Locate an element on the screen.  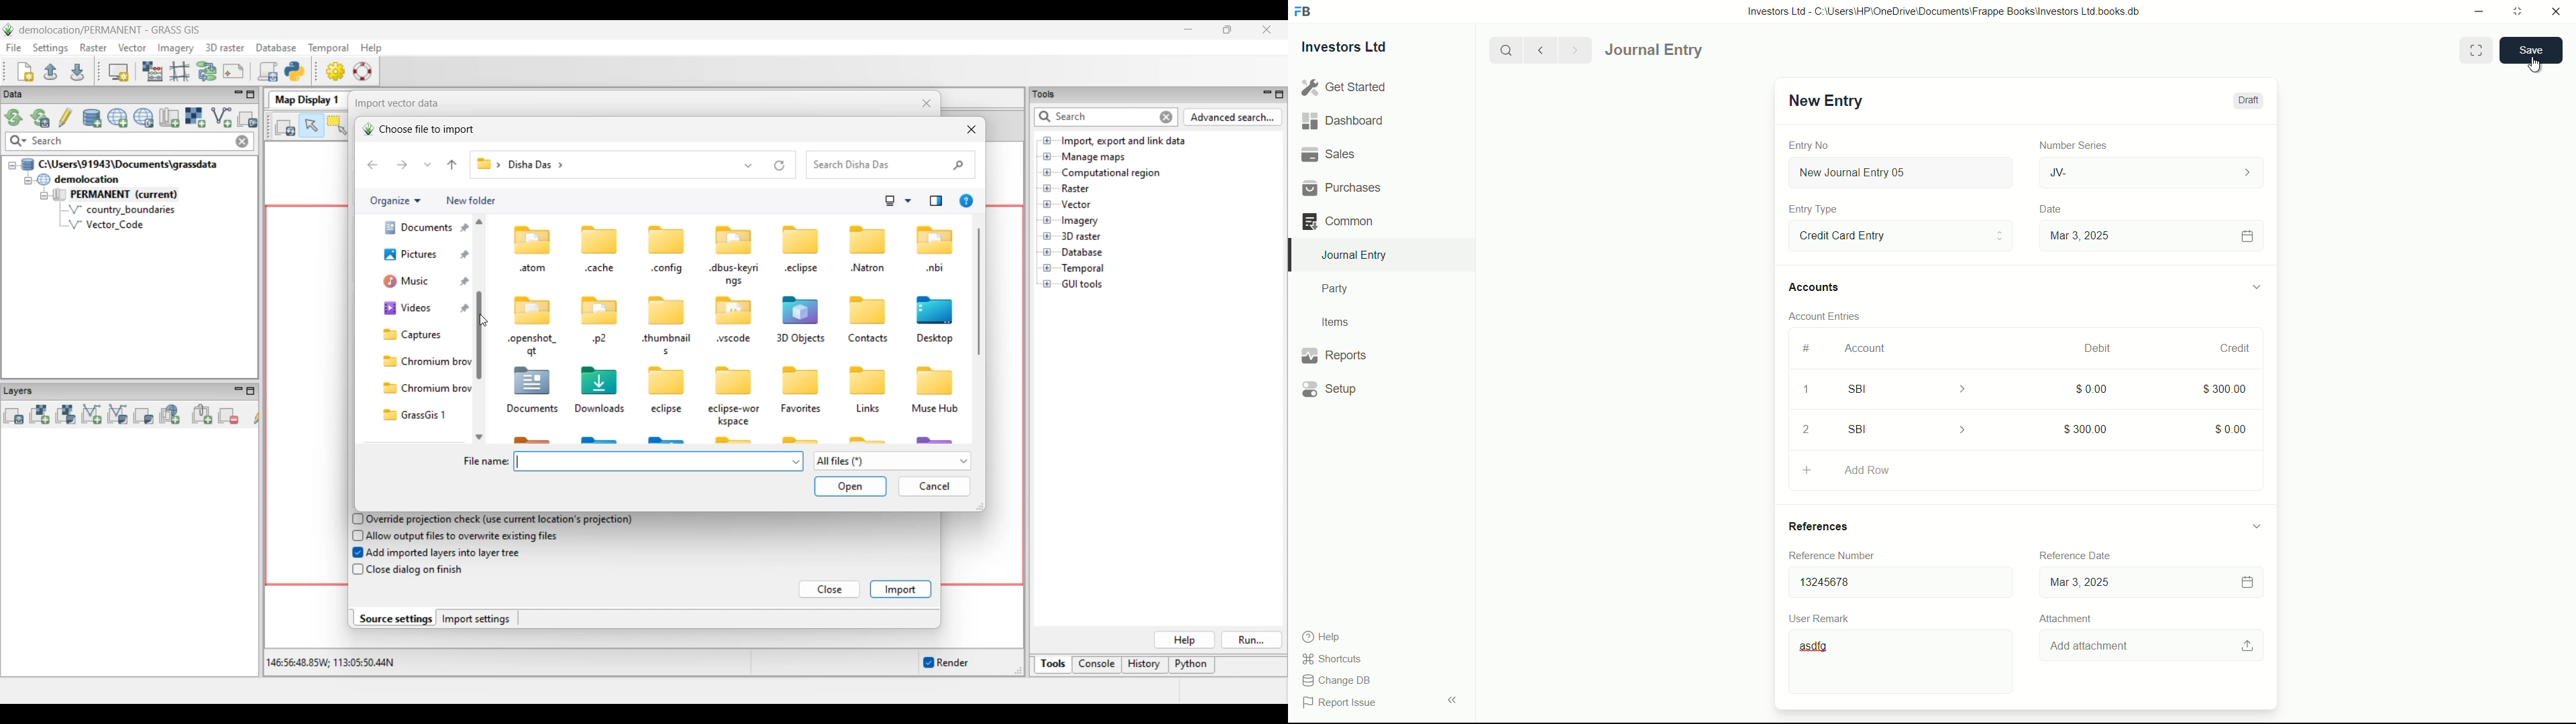
Entry No is located at coordinates (1811, 143).